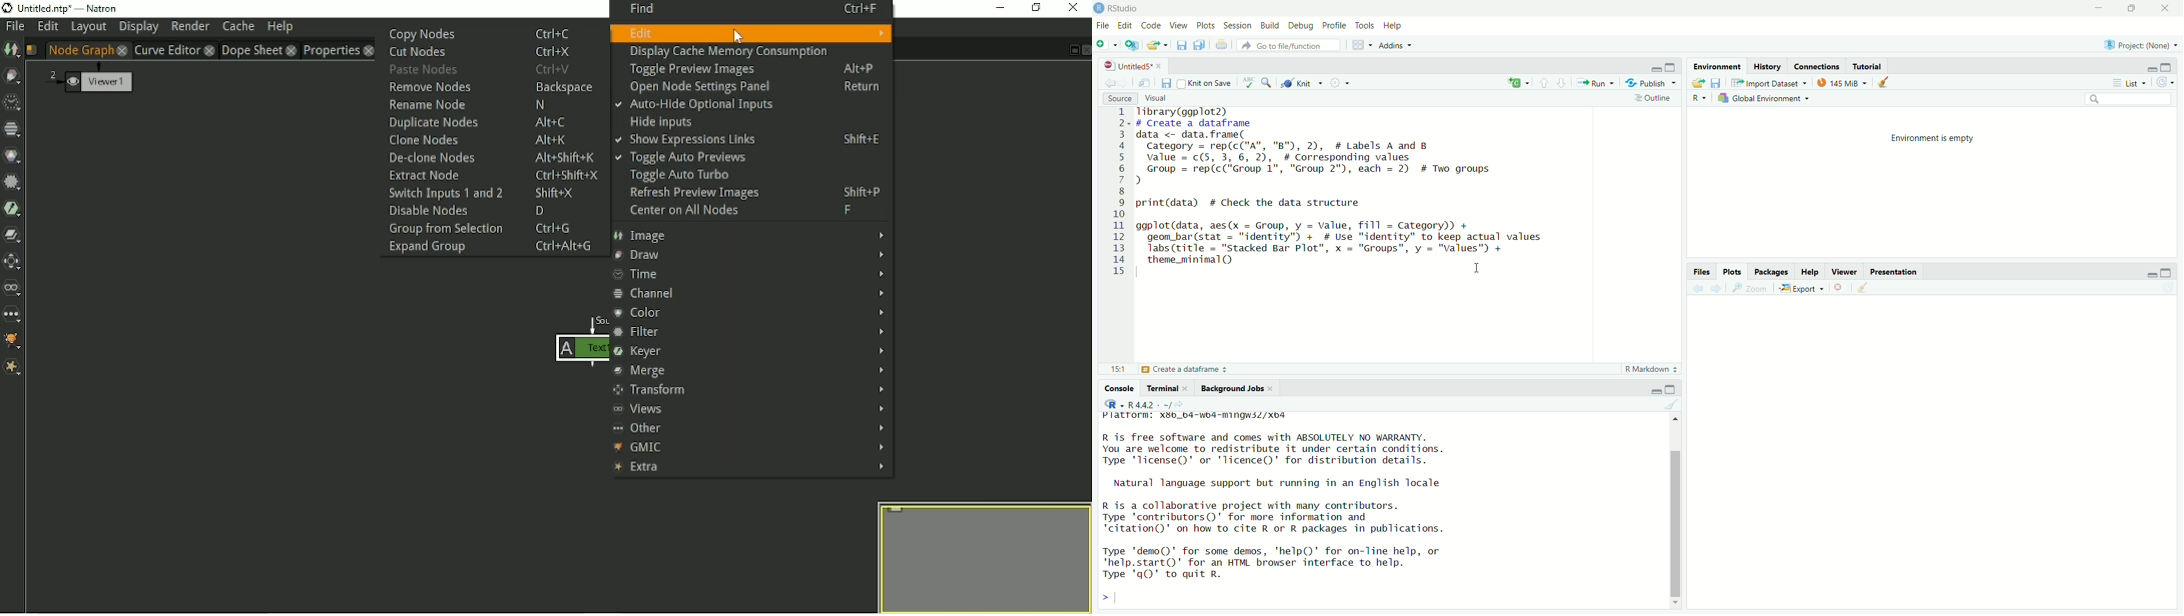  What do you see at coordinates (1206, 24) in the screenshot?
I see `Plots` at bounding box center [1206, 24].